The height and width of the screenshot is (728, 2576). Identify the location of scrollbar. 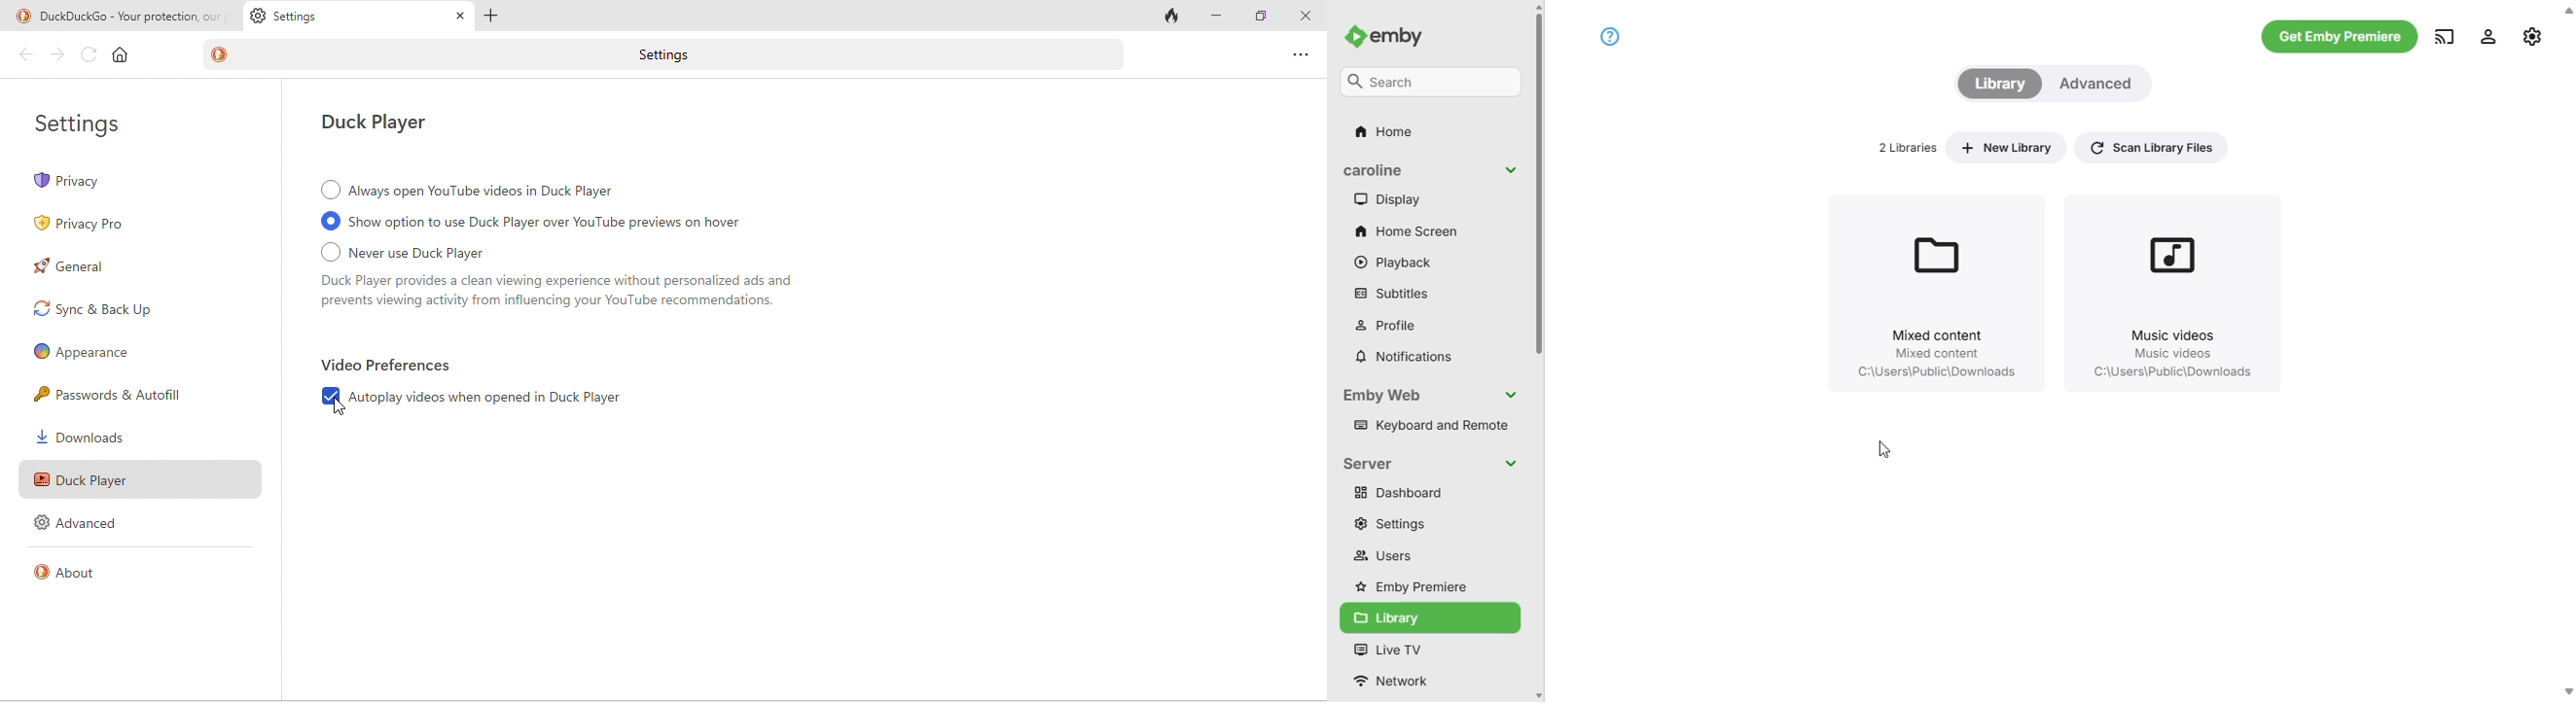
(2569, 352).